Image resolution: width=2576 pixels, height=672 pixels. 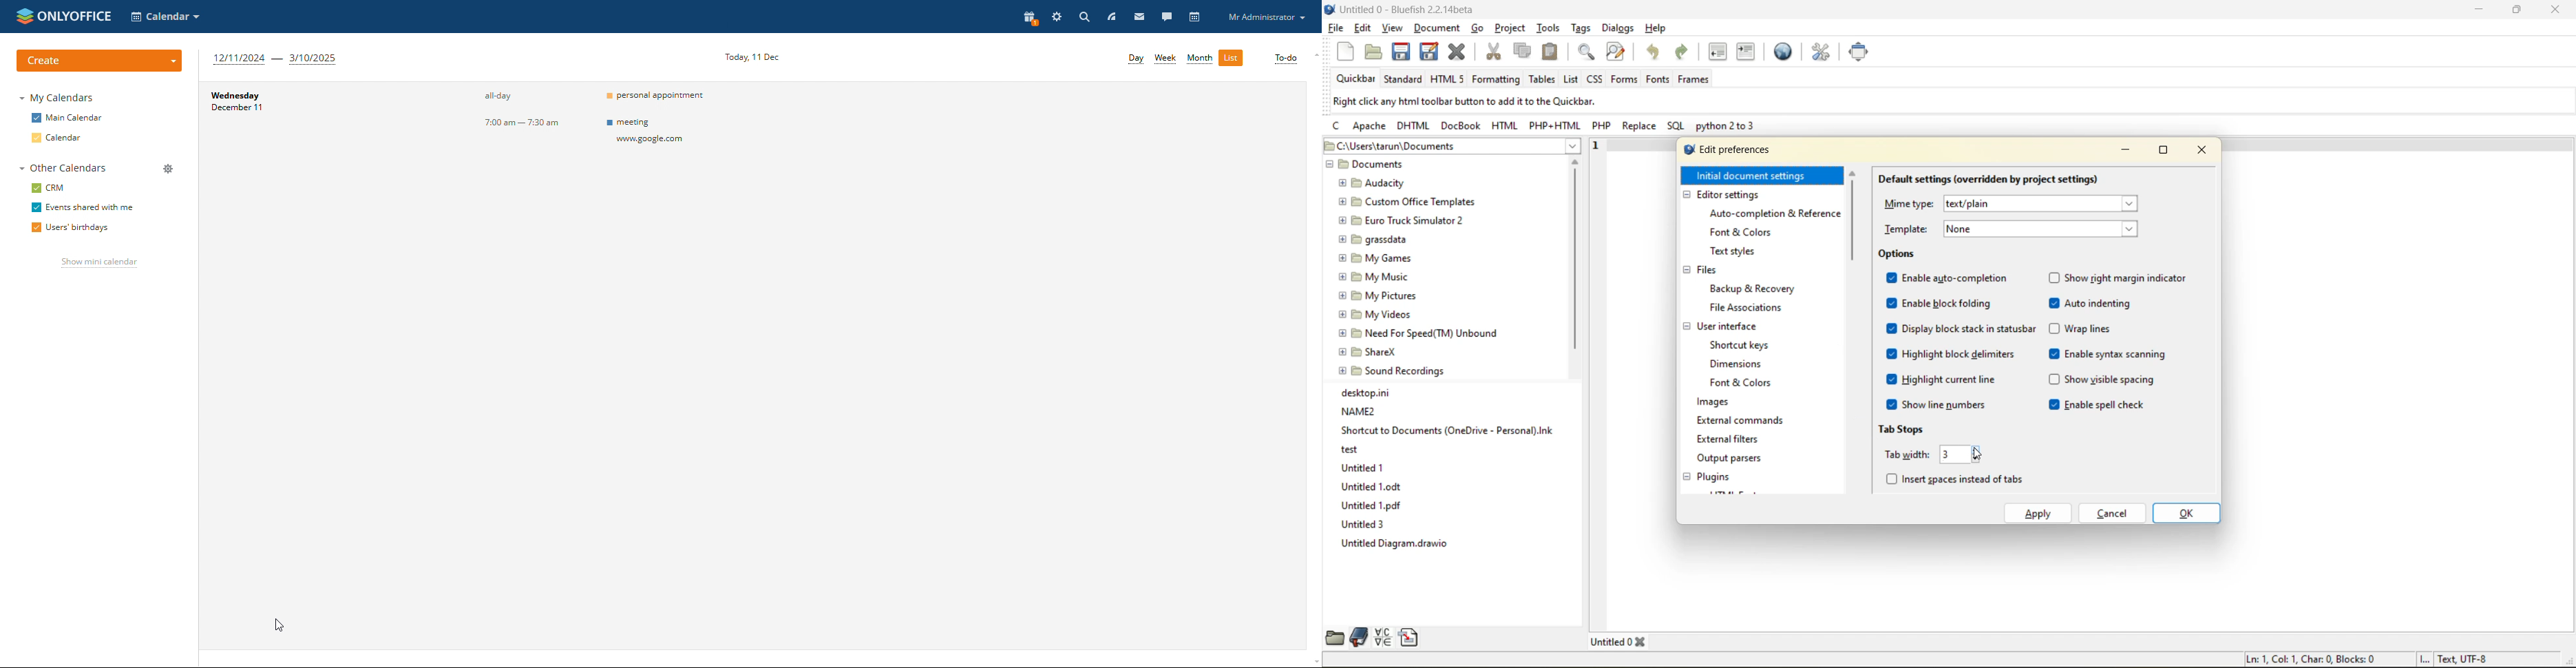 I want to click on apply, so click(x=2040, y=512).